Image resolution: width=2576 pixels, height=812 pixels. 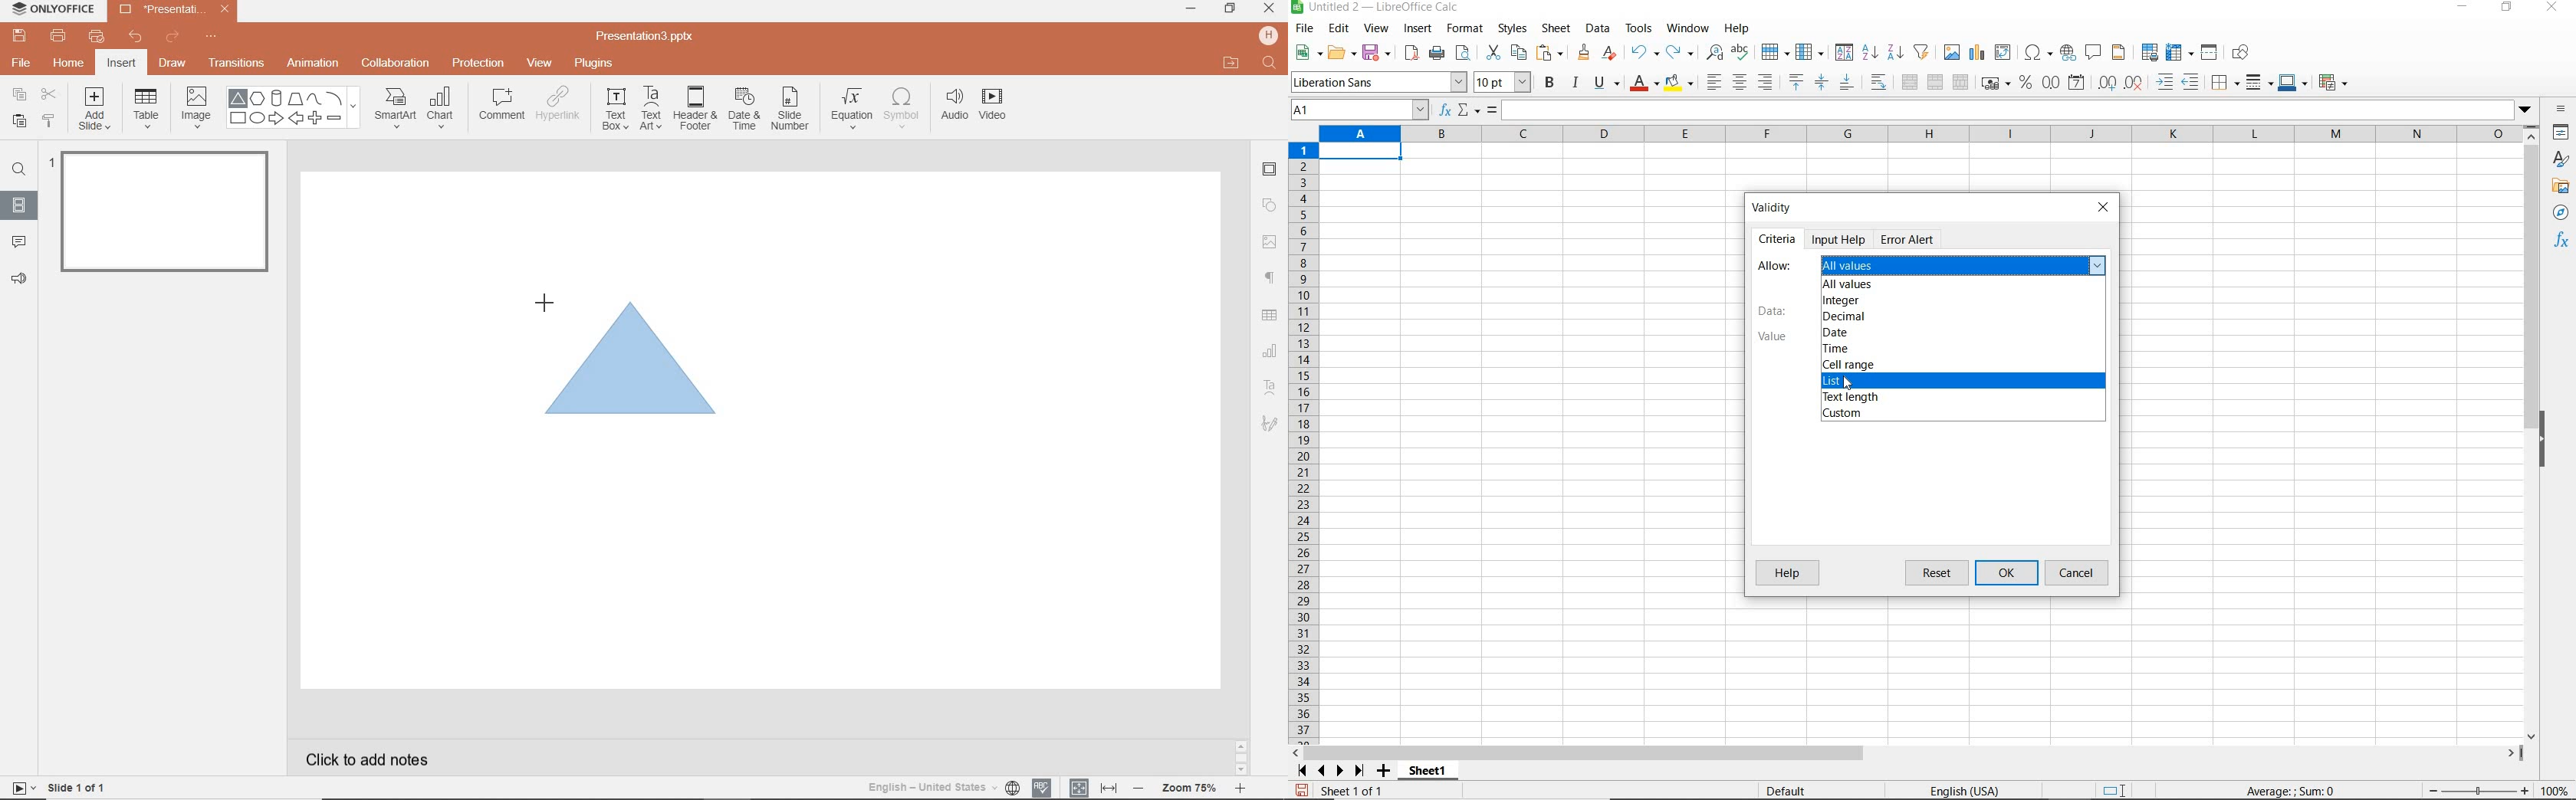 What do you see at coordinates (1842, 318) in the screenshot?
I see `decimal` at bounding box center [1842, 318].